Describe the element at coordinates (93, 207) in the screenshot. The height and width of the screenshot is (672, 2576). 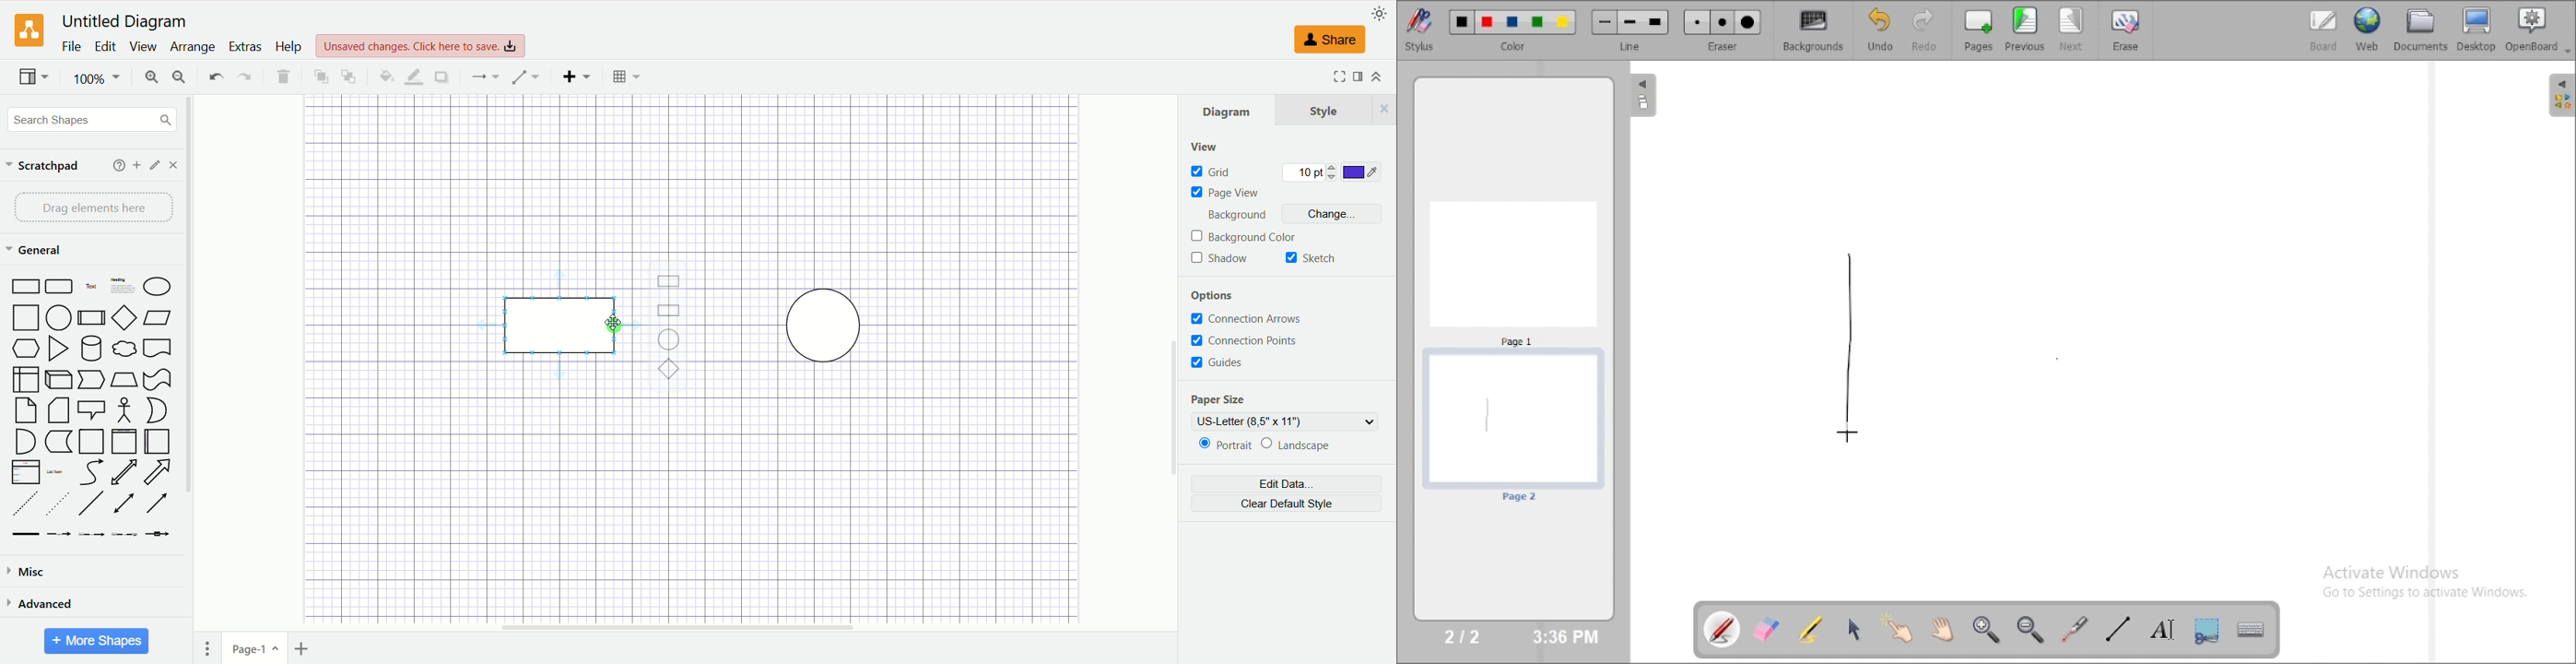
I see `drag elements here` at that location.